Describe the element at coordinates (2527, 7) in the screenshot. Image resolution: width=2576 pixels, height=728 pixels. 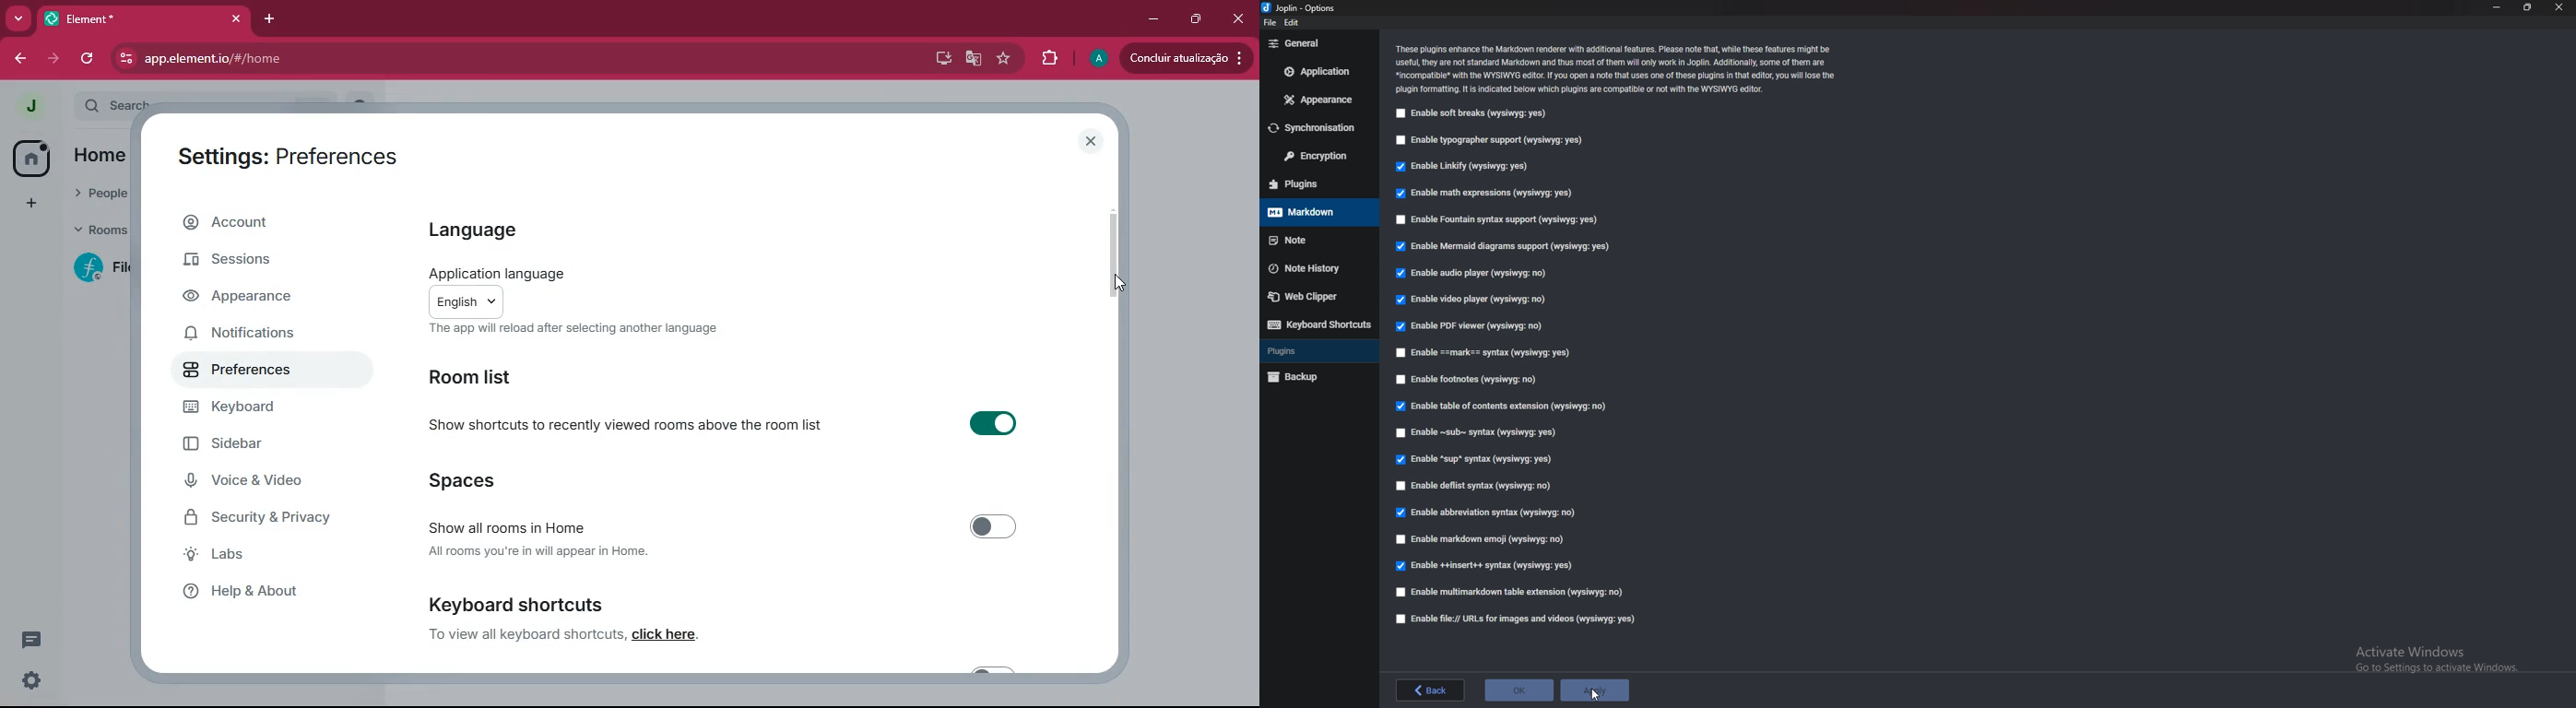
I see `Resize` at that location.